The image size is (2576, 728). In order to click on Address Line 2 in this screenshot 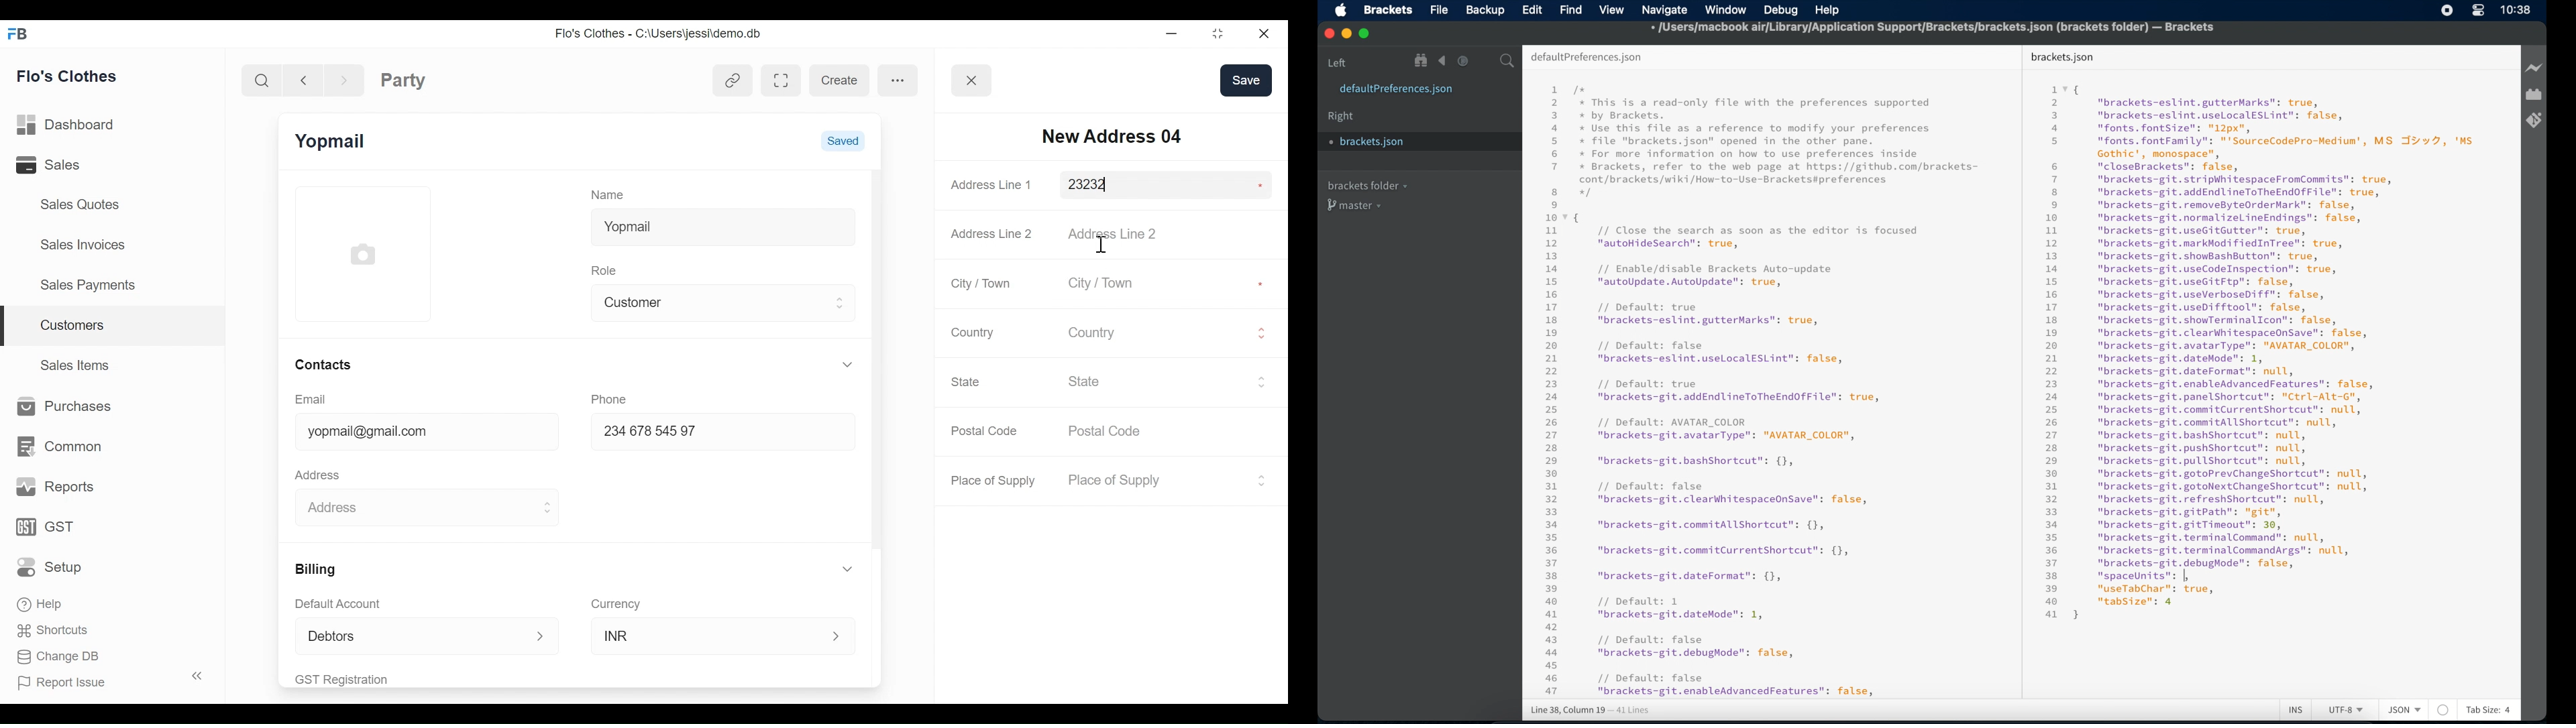, I will do `click(1119, 233)`.